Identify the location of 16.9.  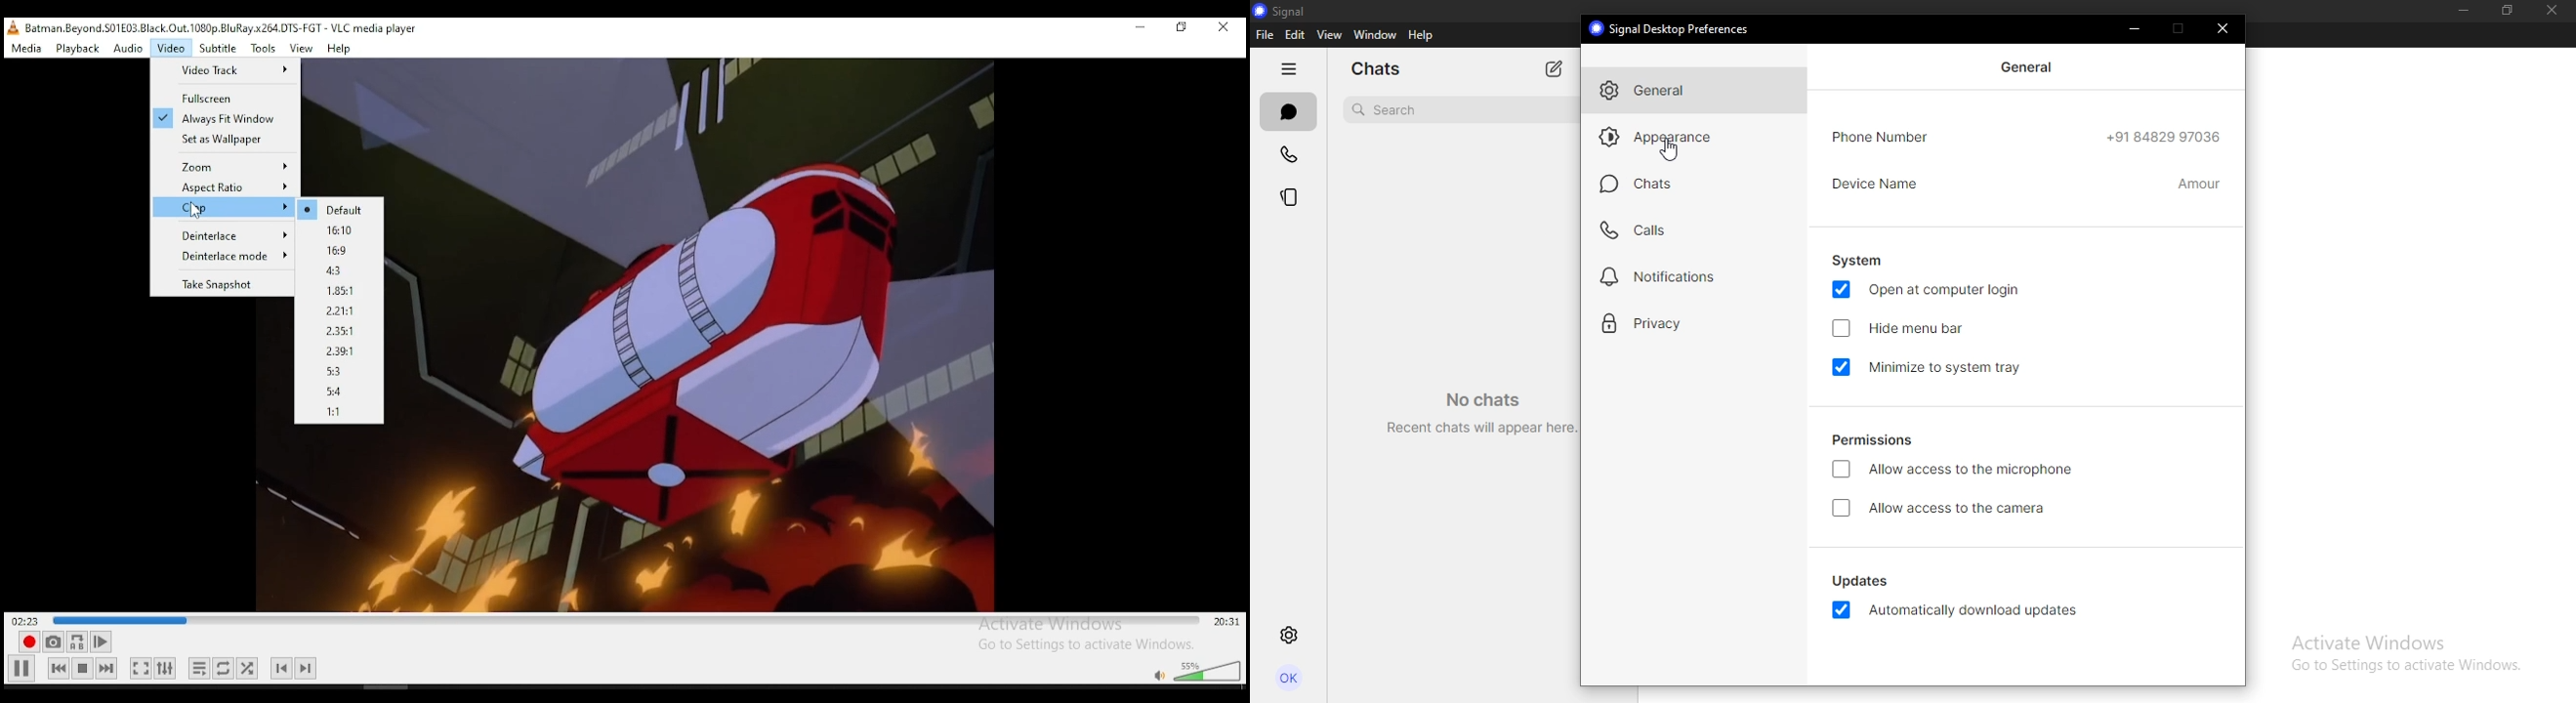
(338, 251).